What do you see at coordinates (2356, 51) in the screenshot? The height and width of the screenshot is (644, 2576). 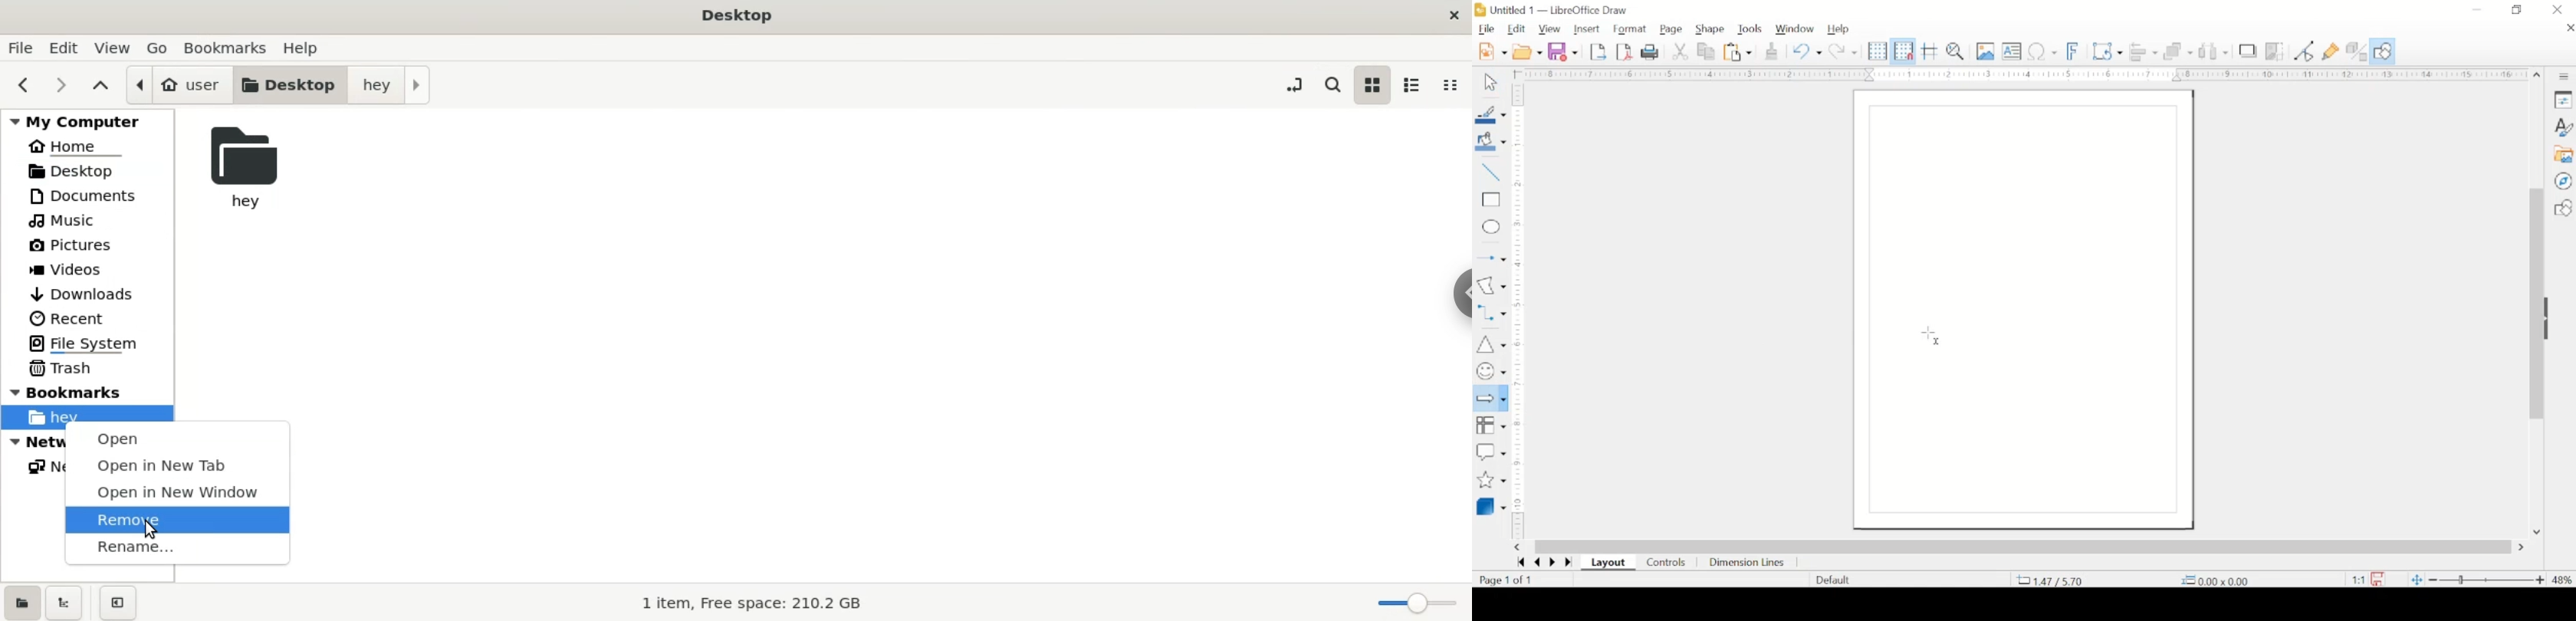 I see `toggle extrusion` at bounding box center [2356, 51].